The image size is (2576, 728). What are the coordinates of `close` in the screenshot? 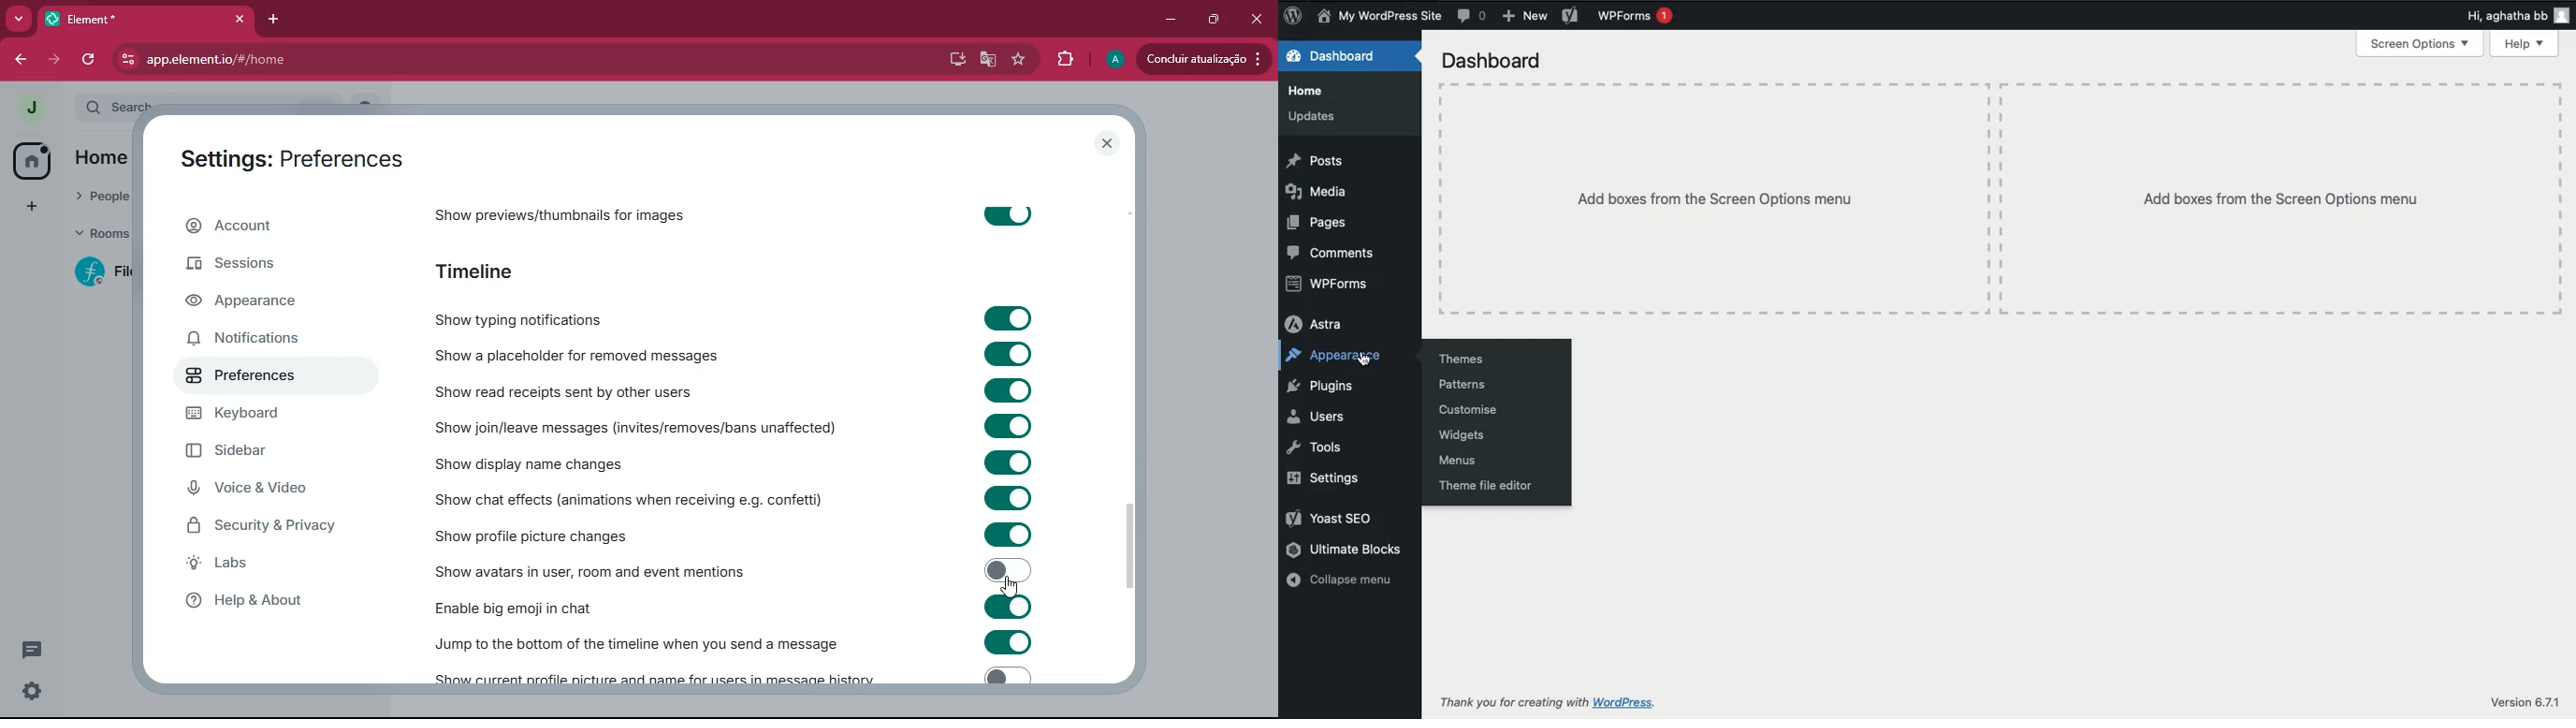 It's located at (235, 19).